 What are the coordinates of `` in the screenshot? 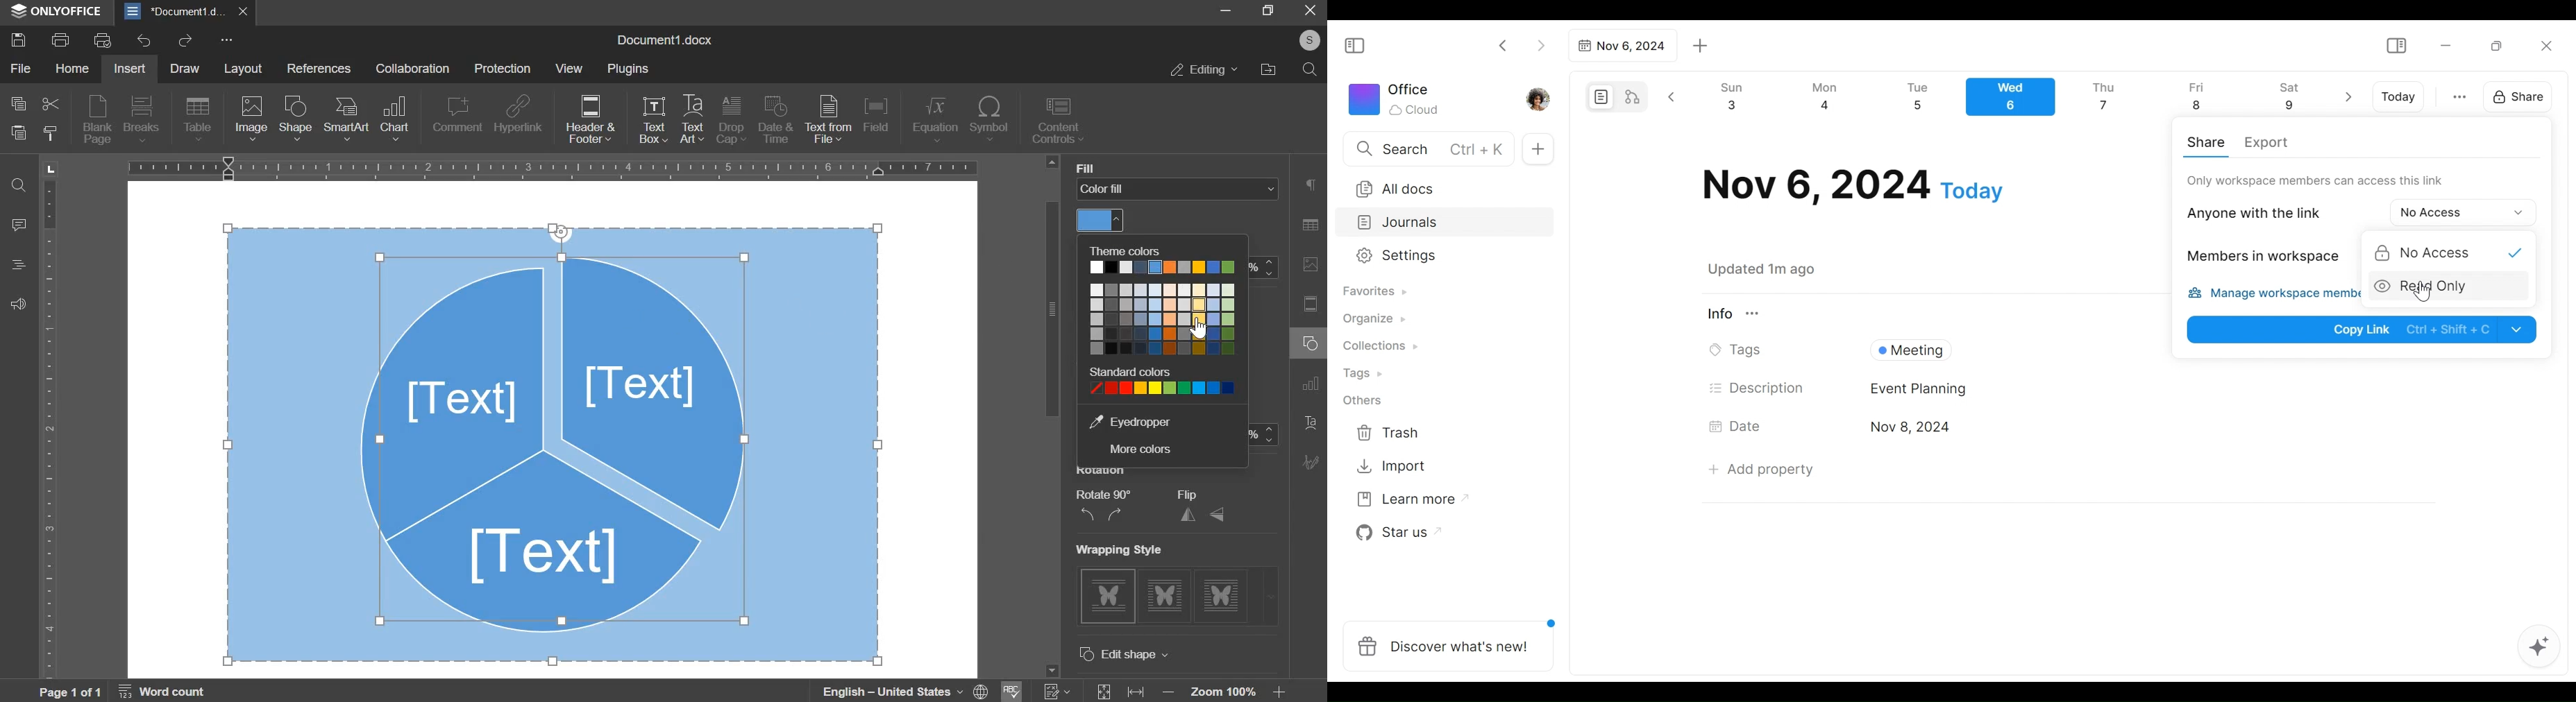 It's located at (1311, 39).